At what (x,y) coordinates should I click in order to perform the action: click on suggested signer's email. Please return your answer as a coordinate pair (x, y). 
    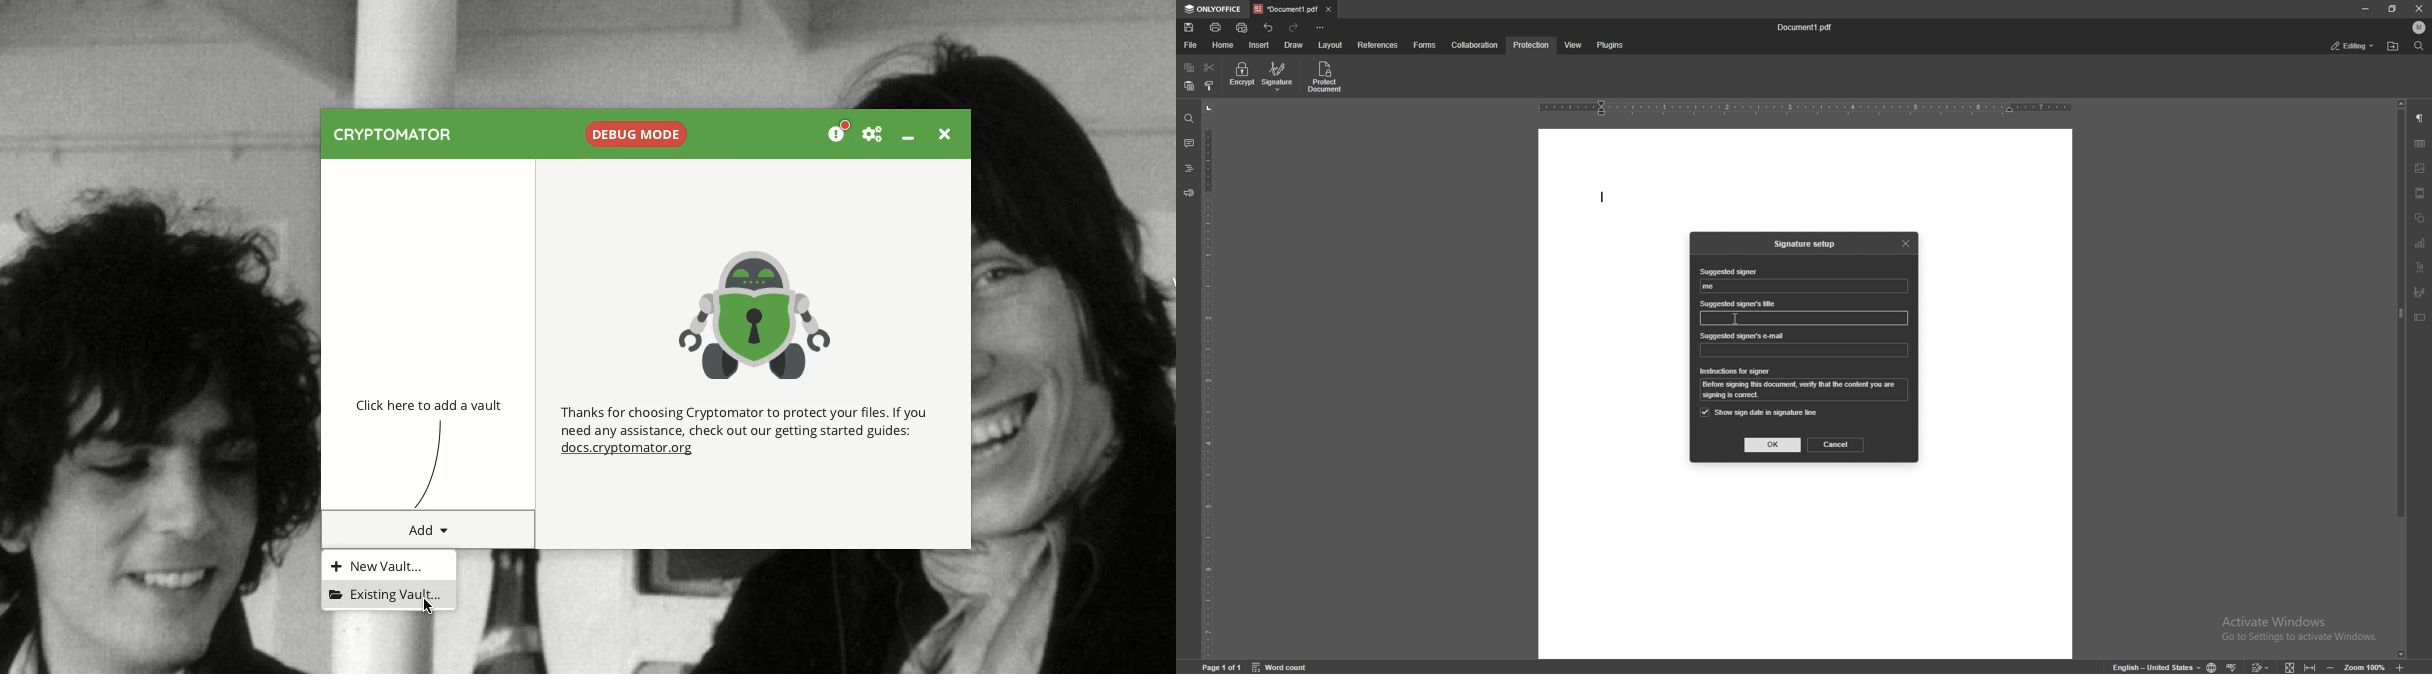
    Looking at the image, I should click on (1743, 336).